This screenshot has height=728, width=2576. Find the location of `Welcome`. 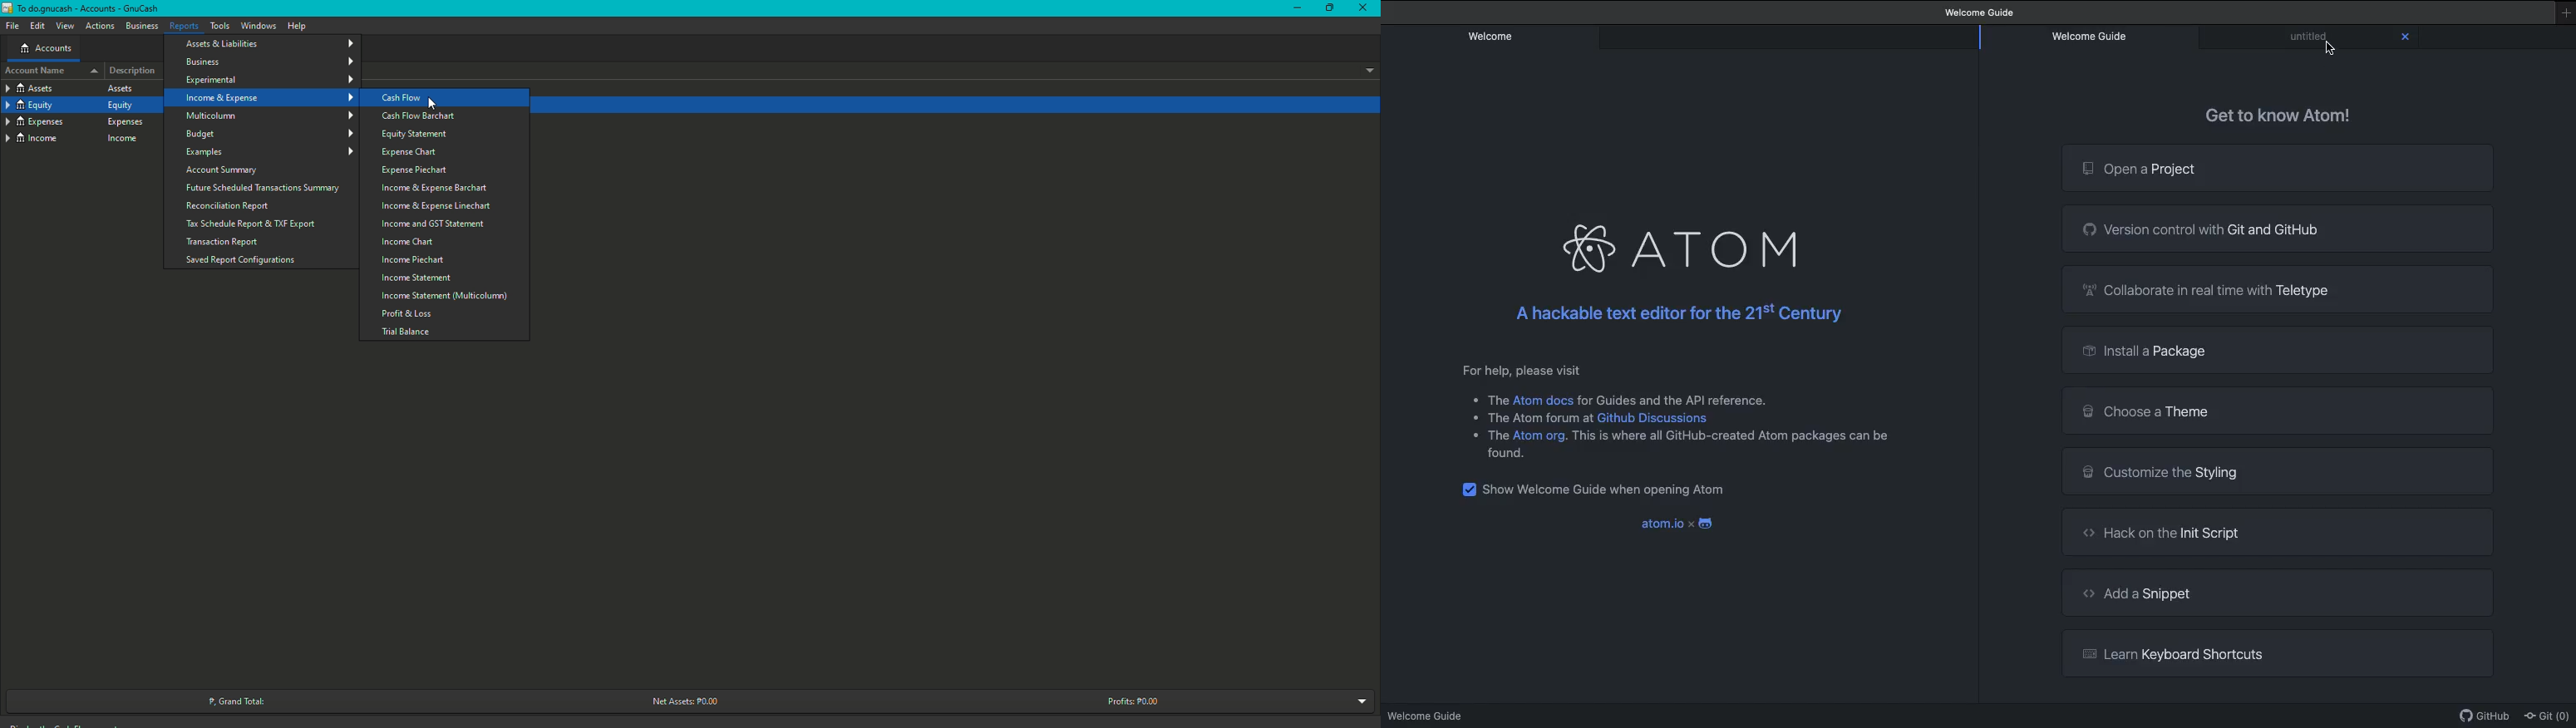

Welcome is located at coordinates (1492, 35).